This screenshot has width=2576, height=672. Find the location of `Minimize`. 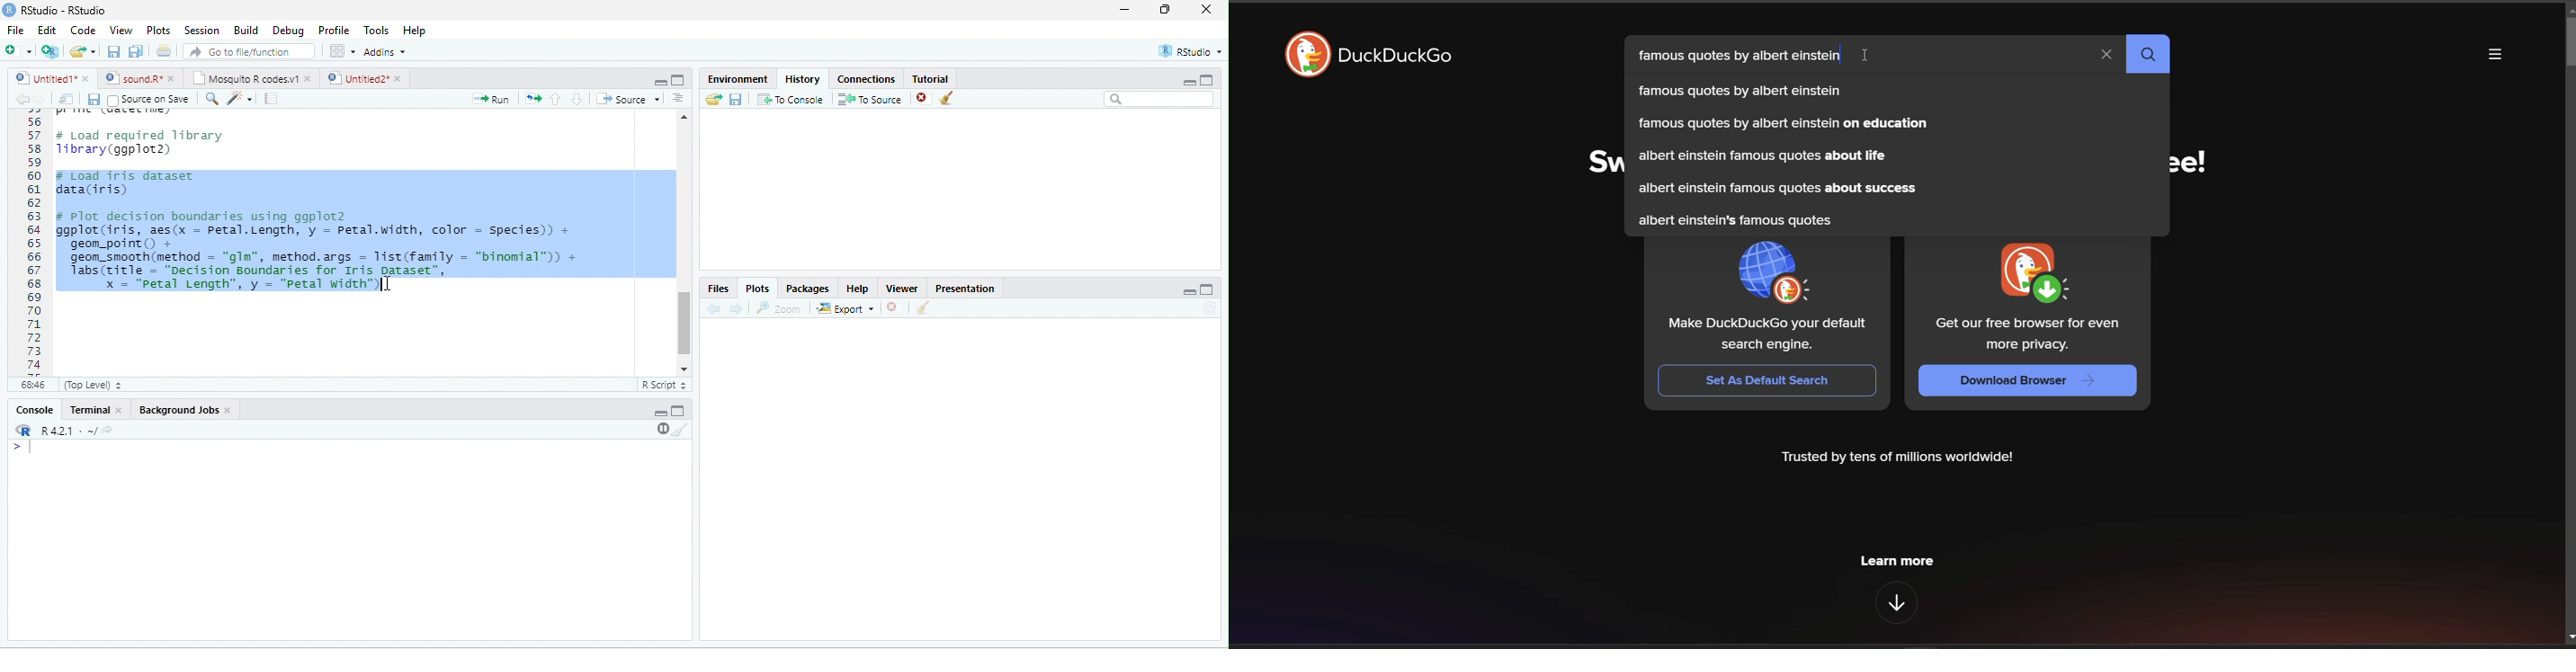

Minimize is located at coordinates (1189, 293).